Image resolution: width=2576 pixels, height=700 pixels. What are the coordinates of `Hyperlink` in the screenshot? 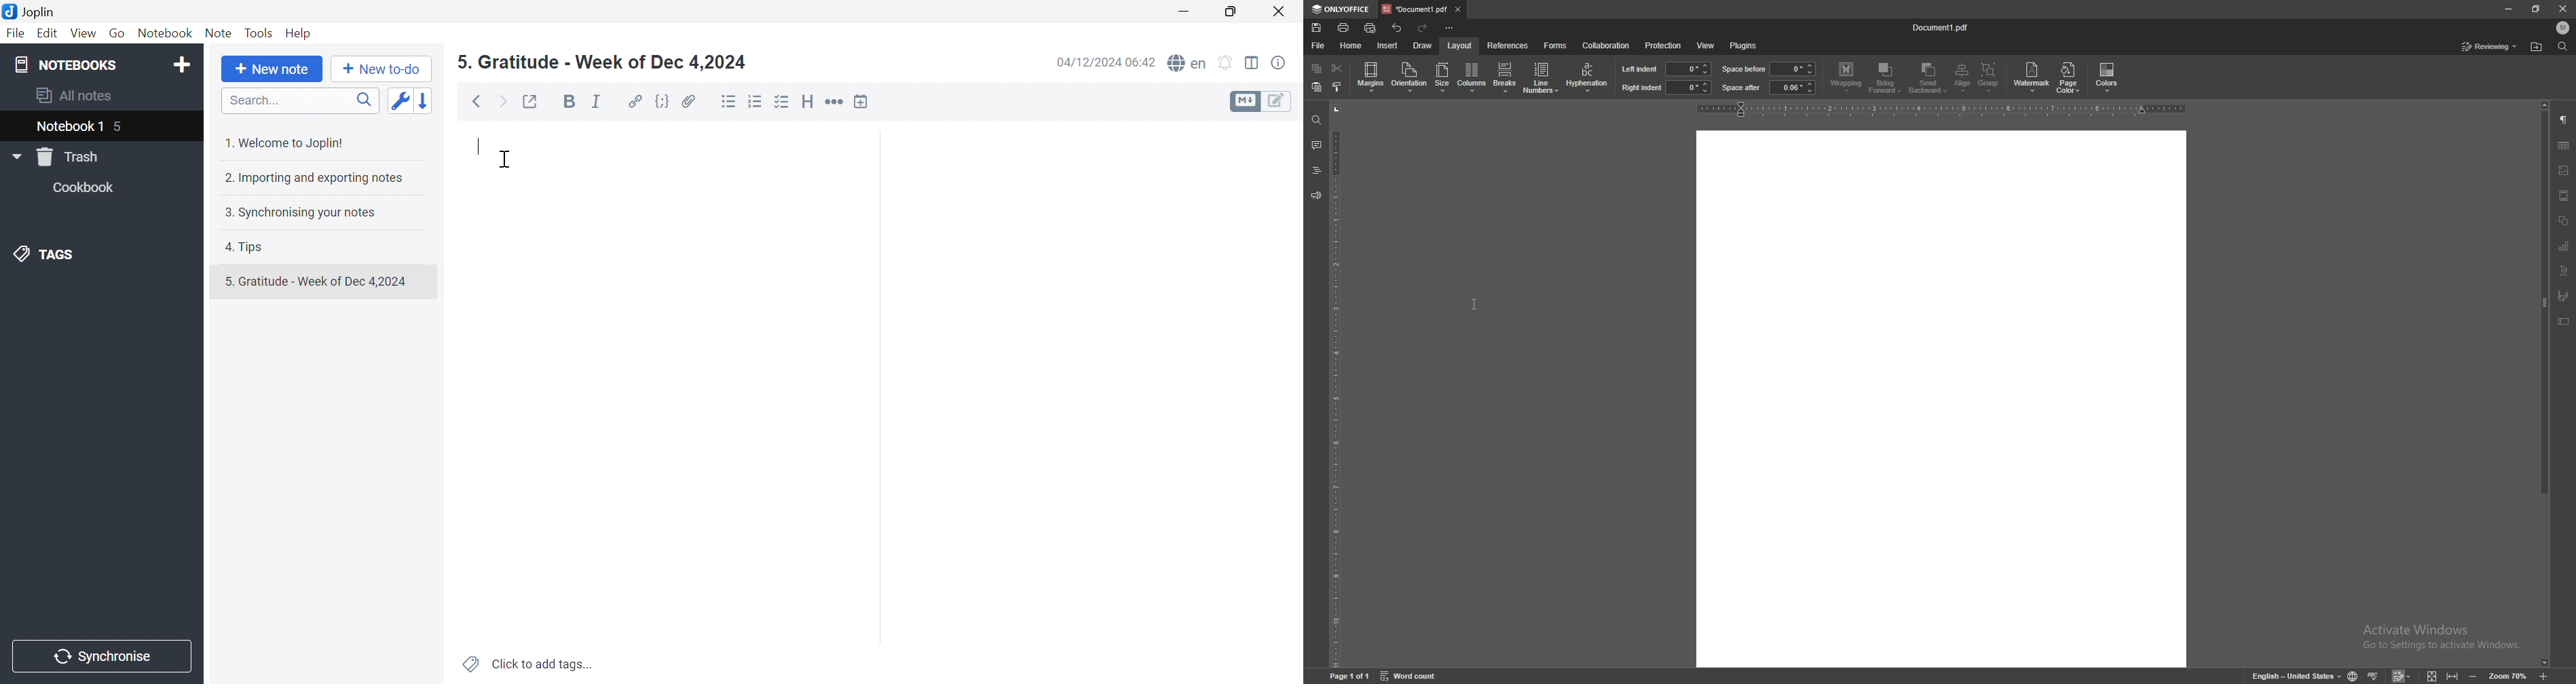 It's located at (634, 100).